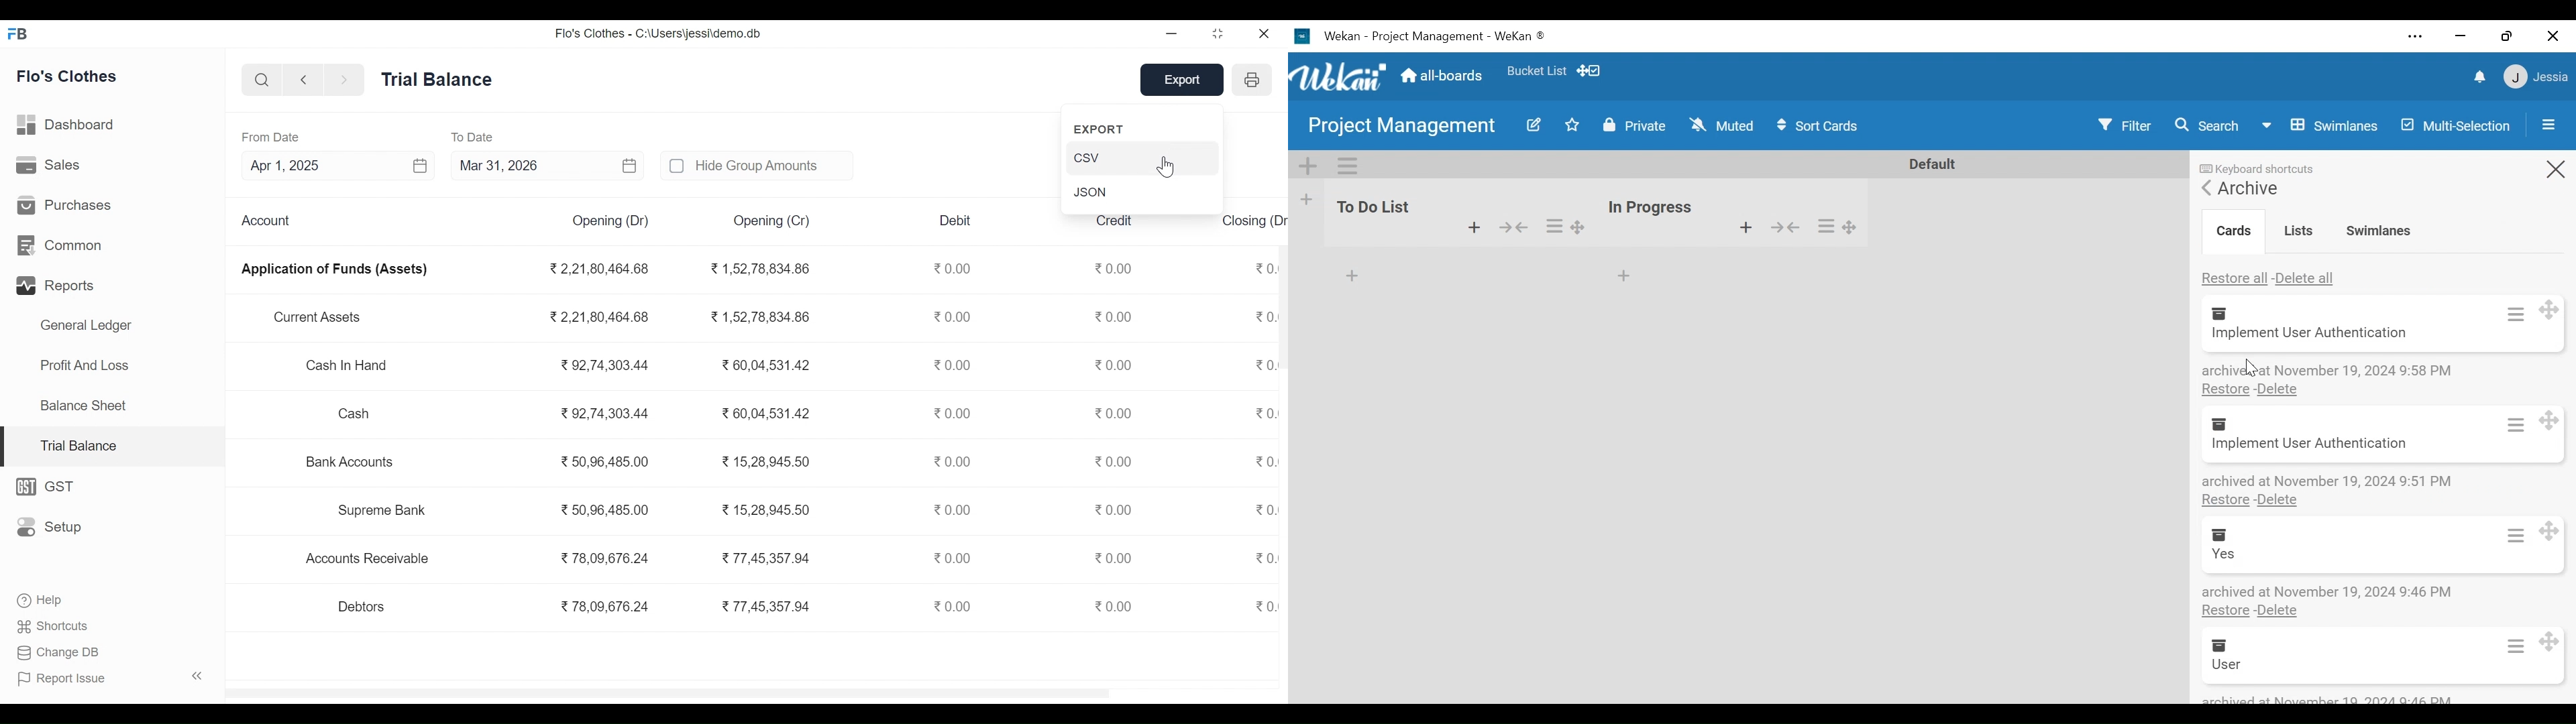 The height and width of the screenshot is (728, 2576). What do you see at coordinates (954, 268) in the screenshot?
I see `0.00` at bounding box center [954, 268].